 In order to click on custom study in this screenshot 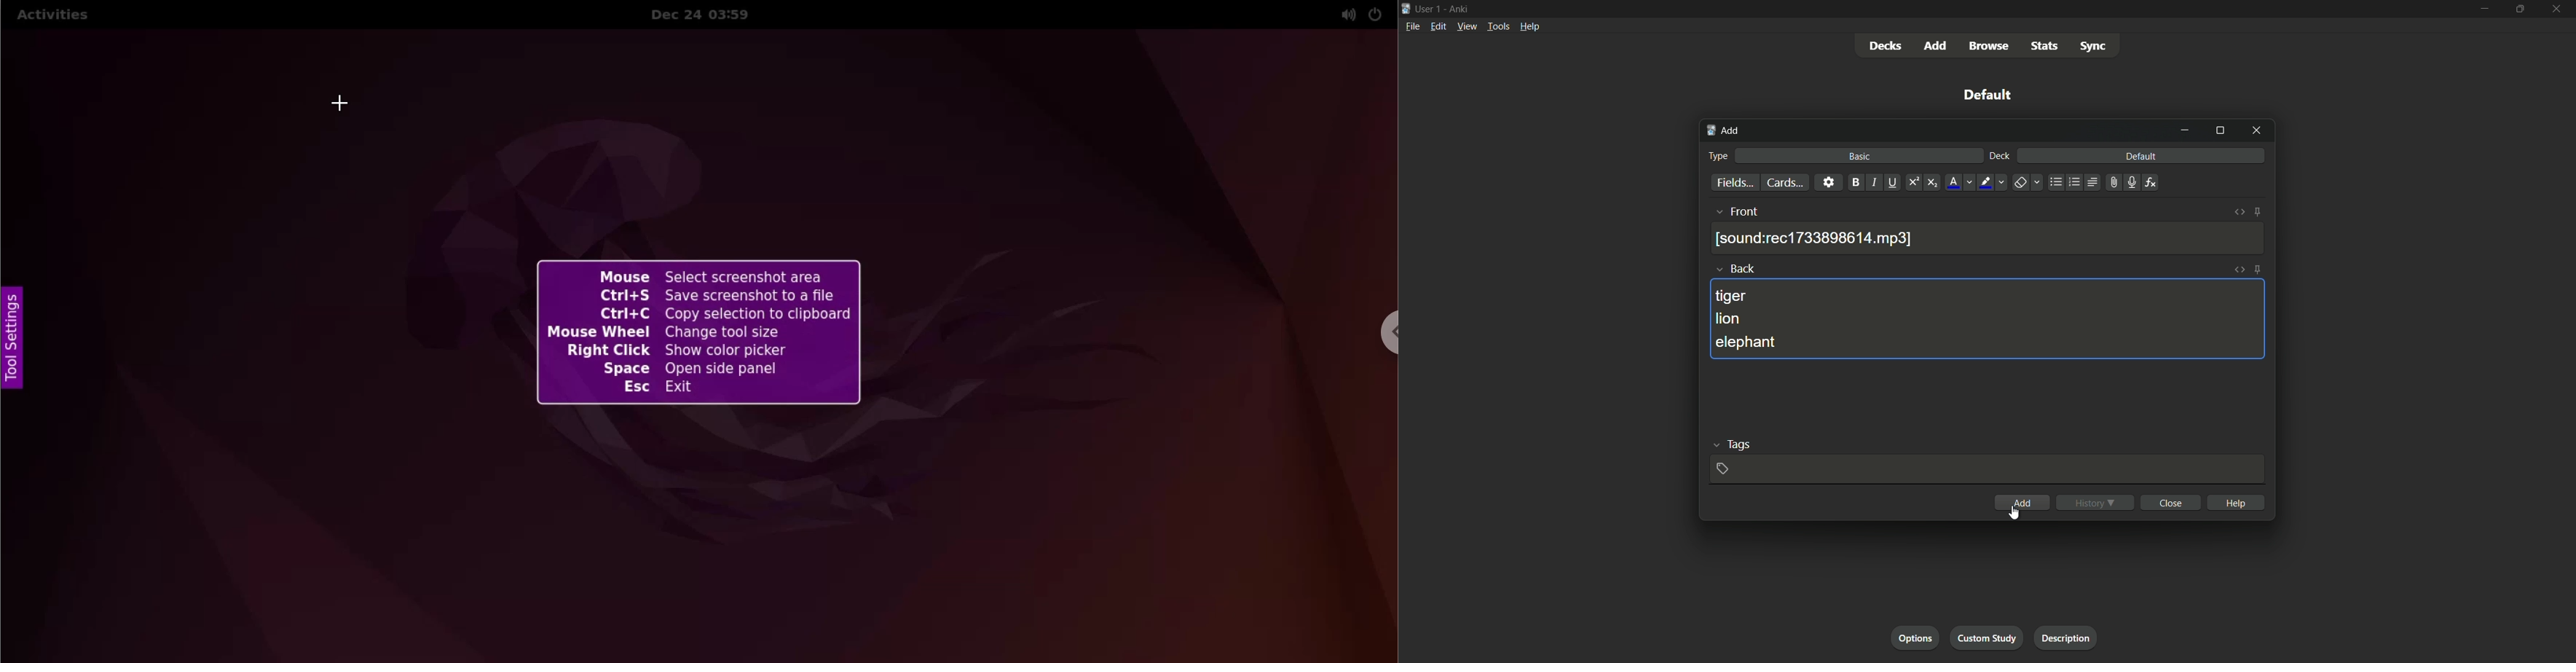, I will do `click(1986, 638)`.